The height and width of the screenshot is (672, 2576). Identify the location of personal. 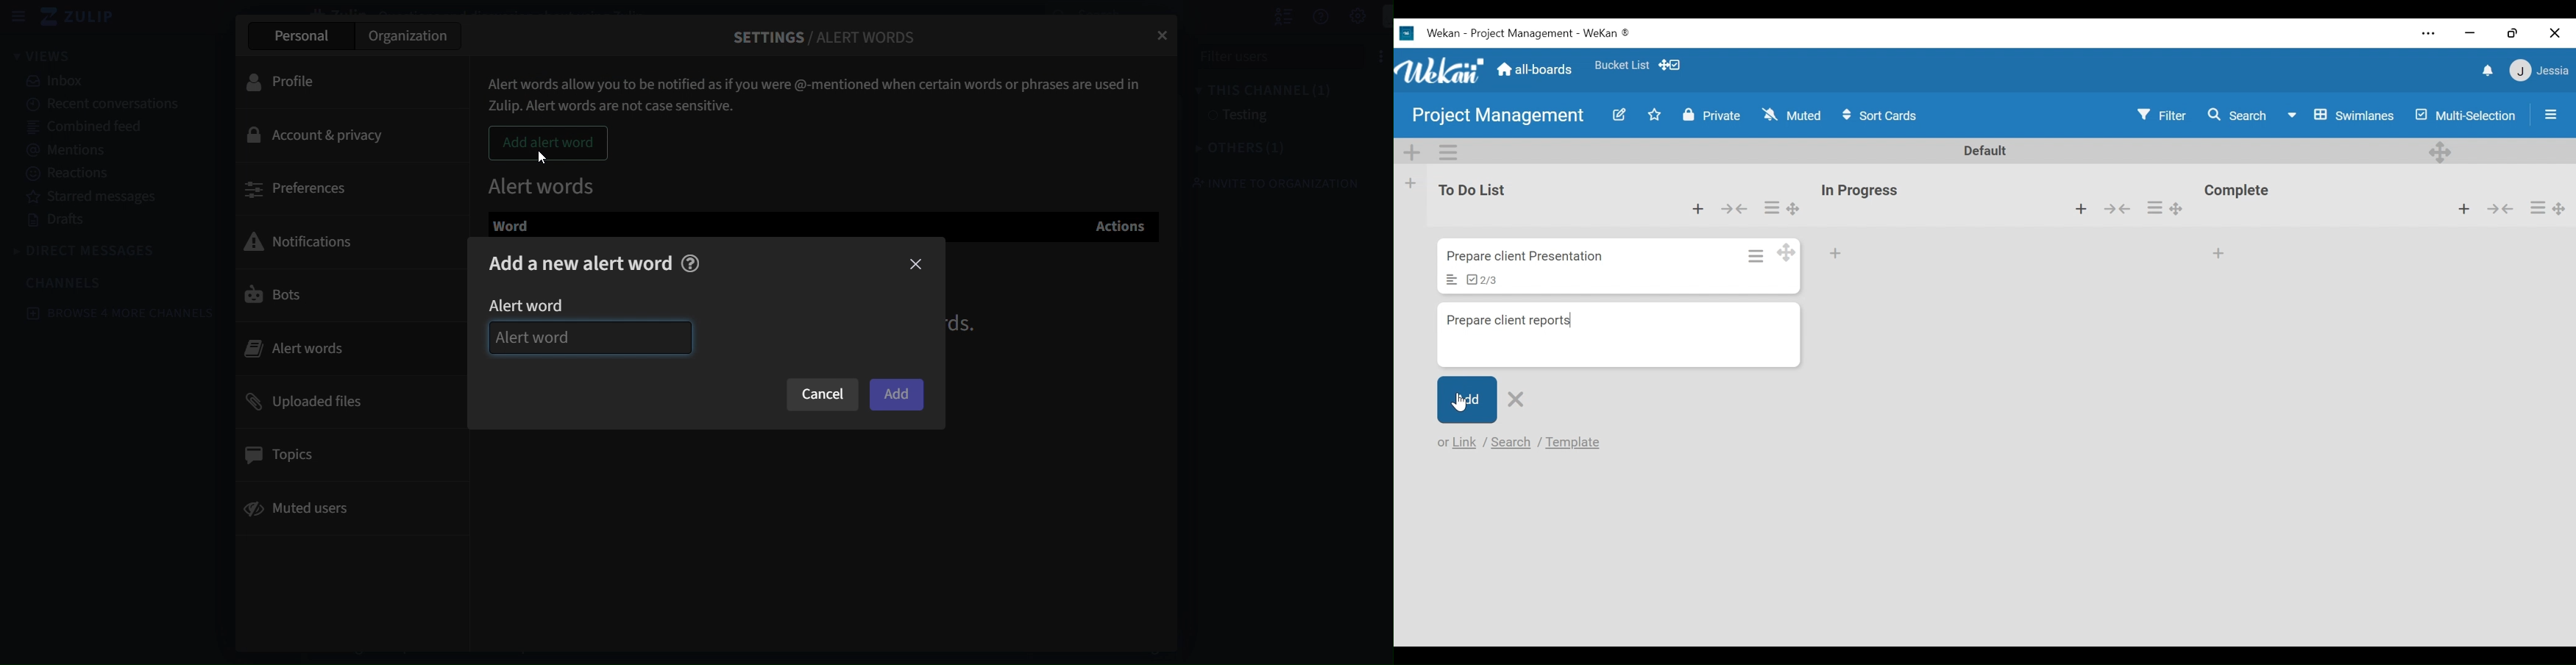
(299, 35).